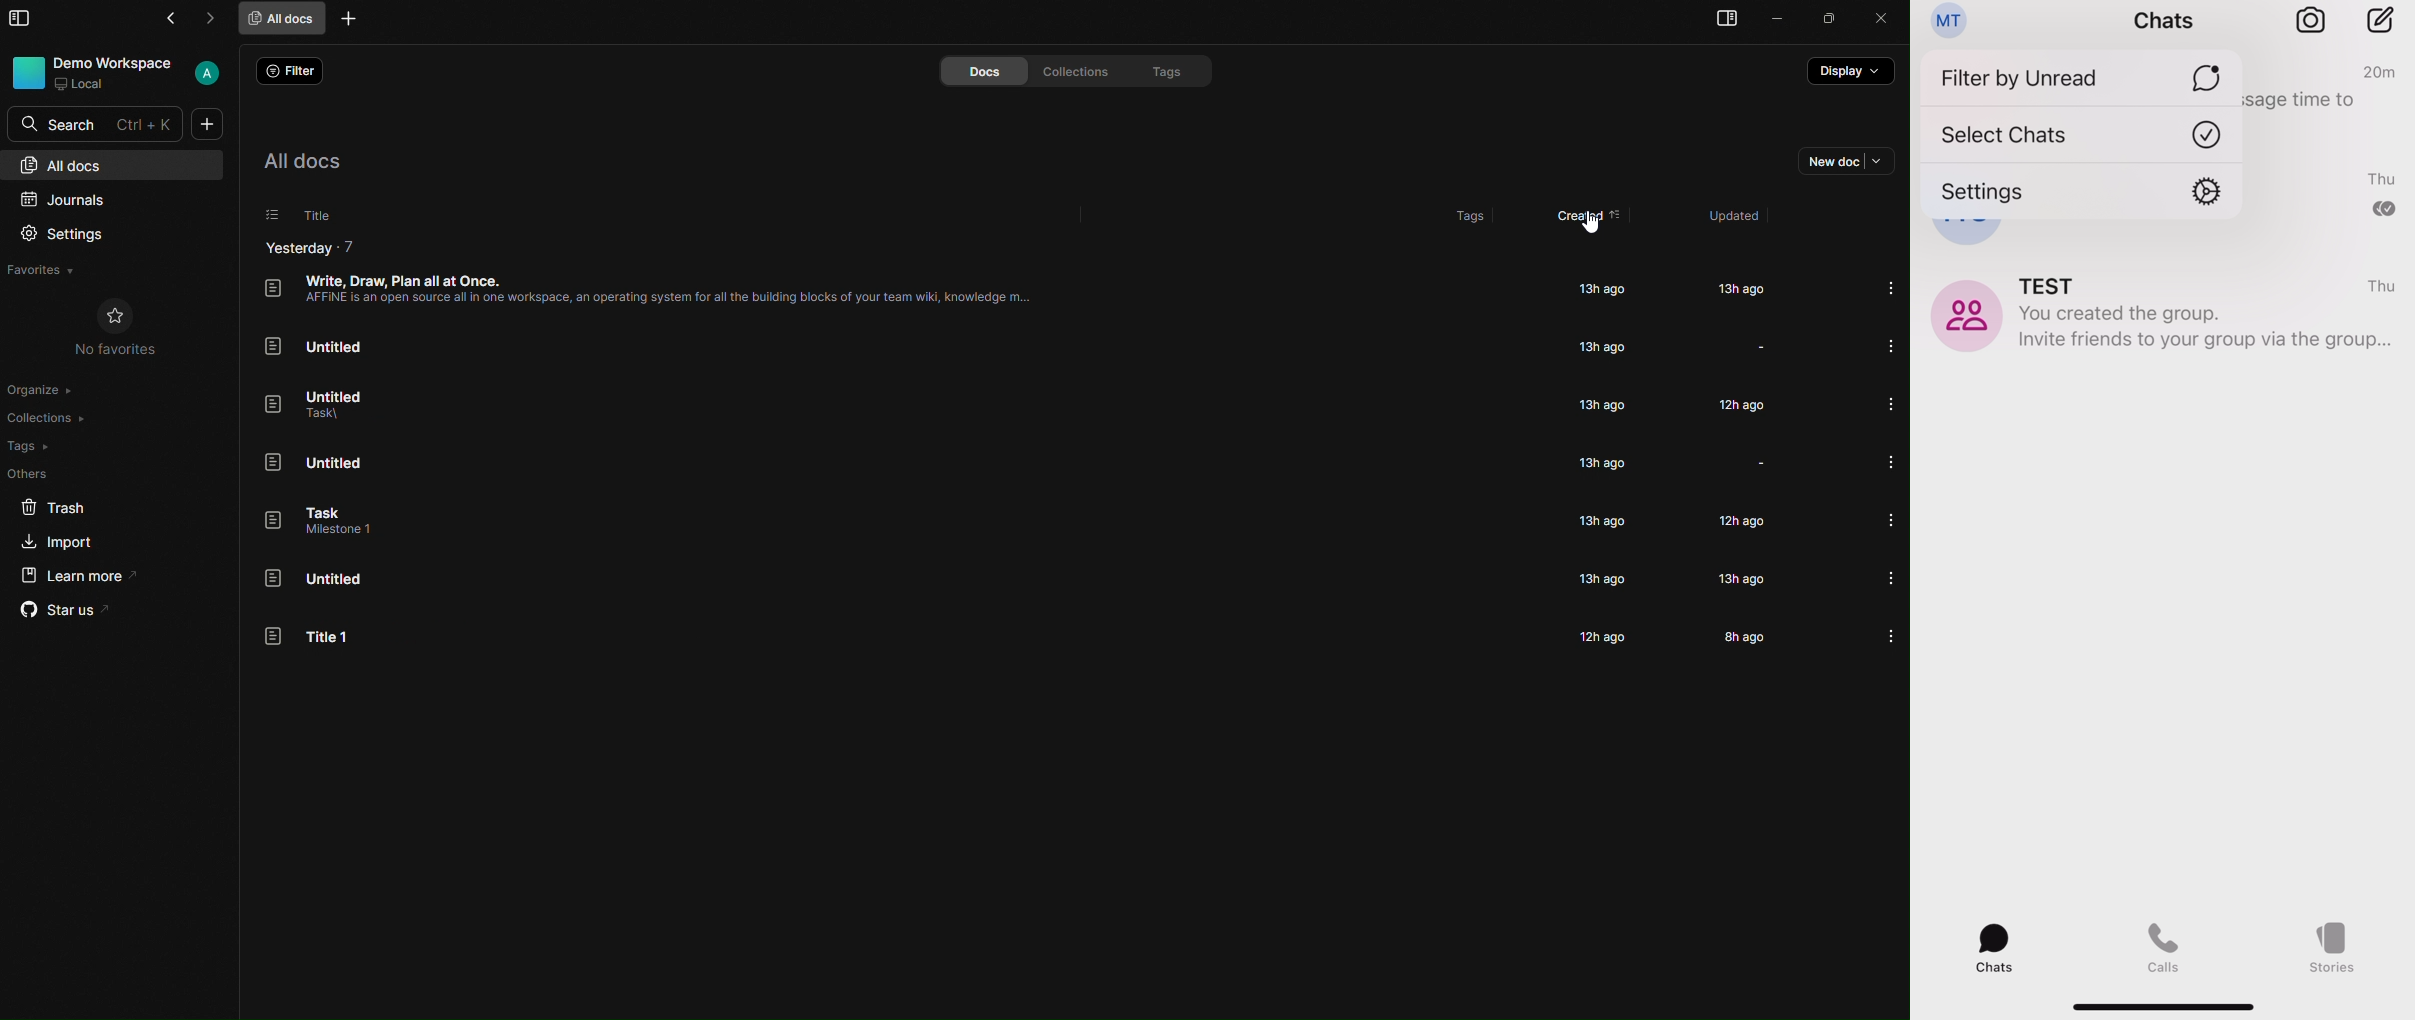  Describe the element at coordinates (1745, 580) in the screenshot. I see `13h ago` at that location.